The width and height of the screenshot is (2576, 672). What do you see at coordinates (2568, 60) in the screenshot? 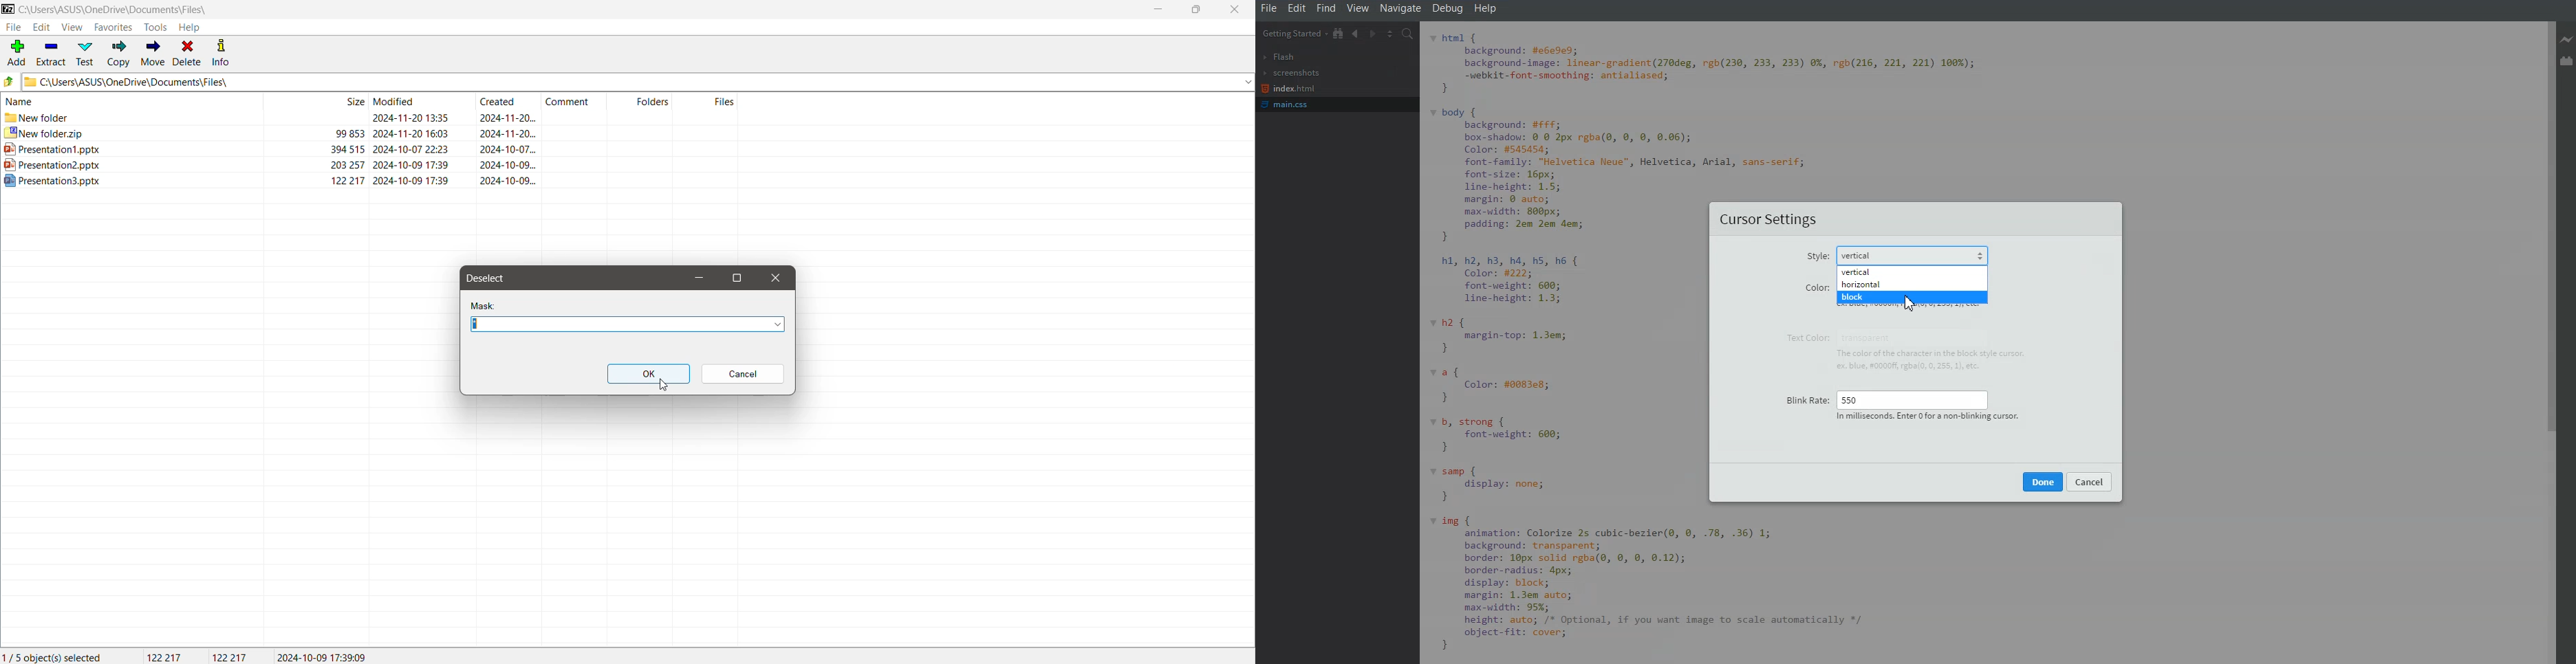
I see `Extension Manager` at bounding box center [2568, 60].